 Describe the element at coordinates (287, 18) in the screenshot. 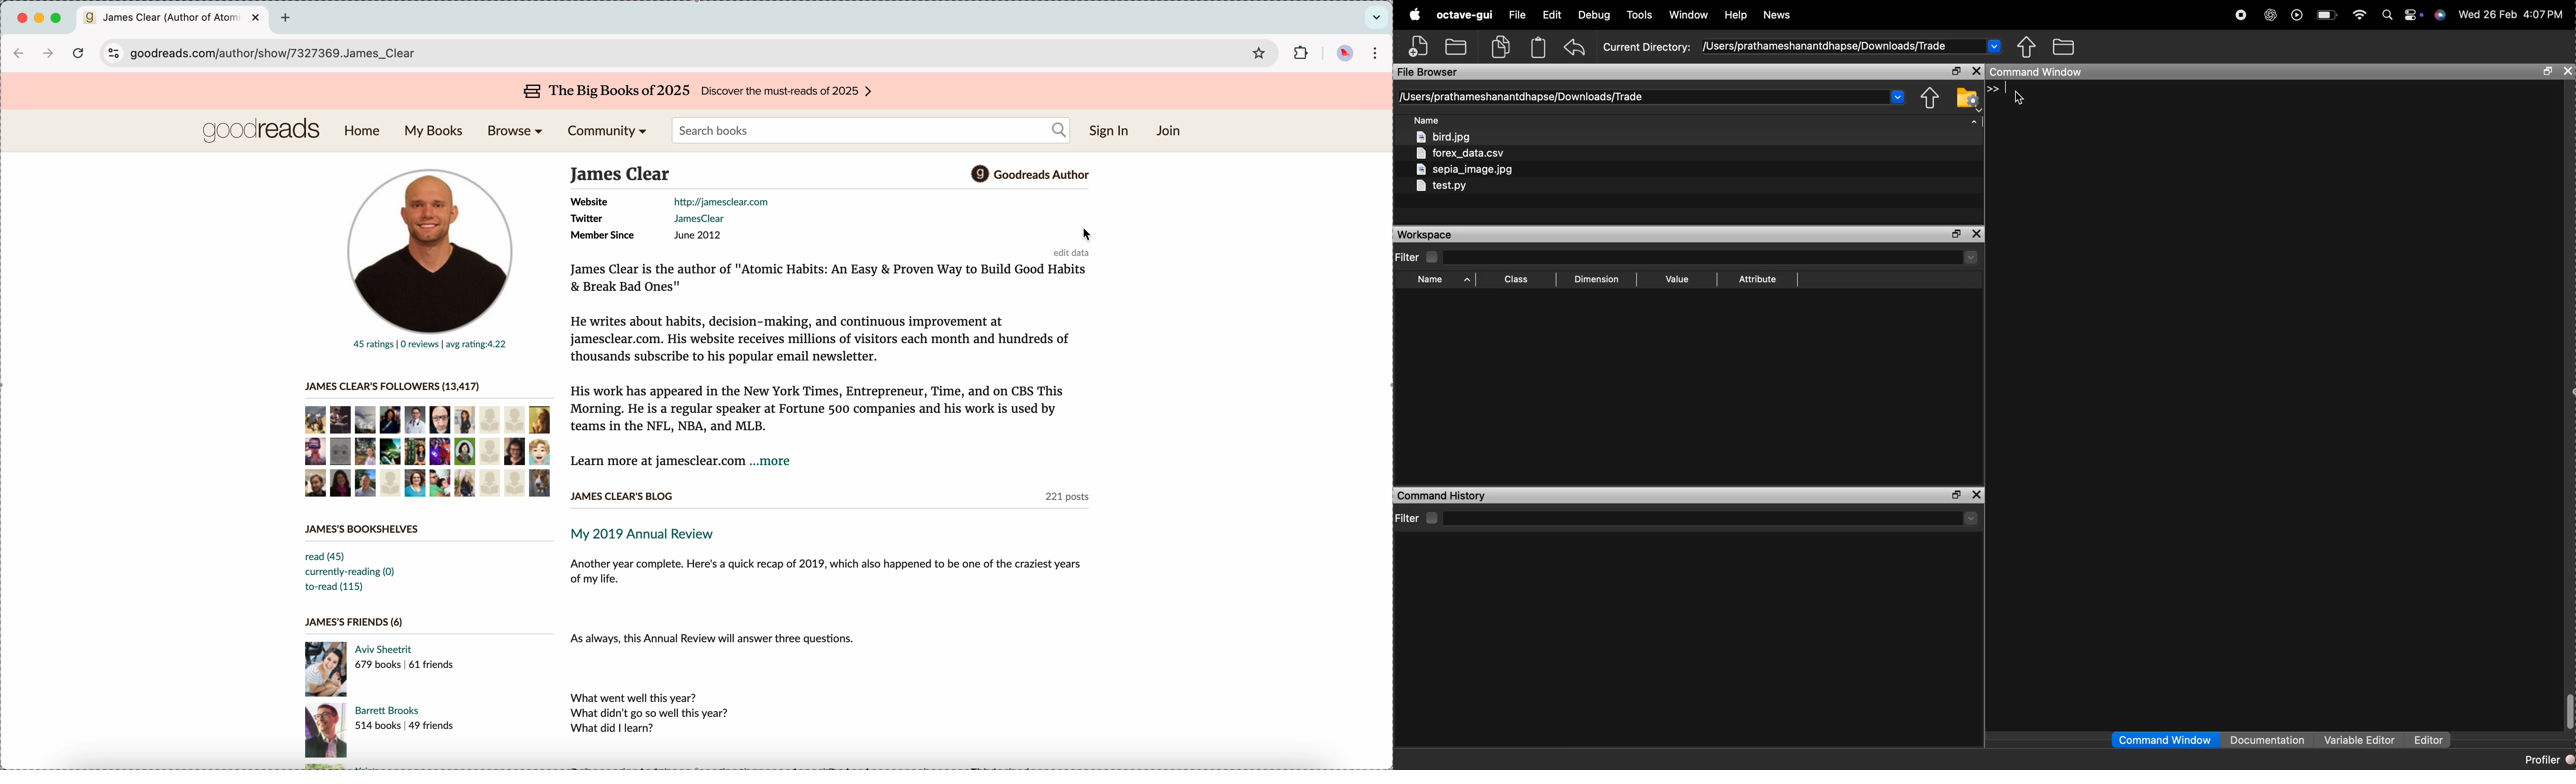

I see `add tab` at that location.